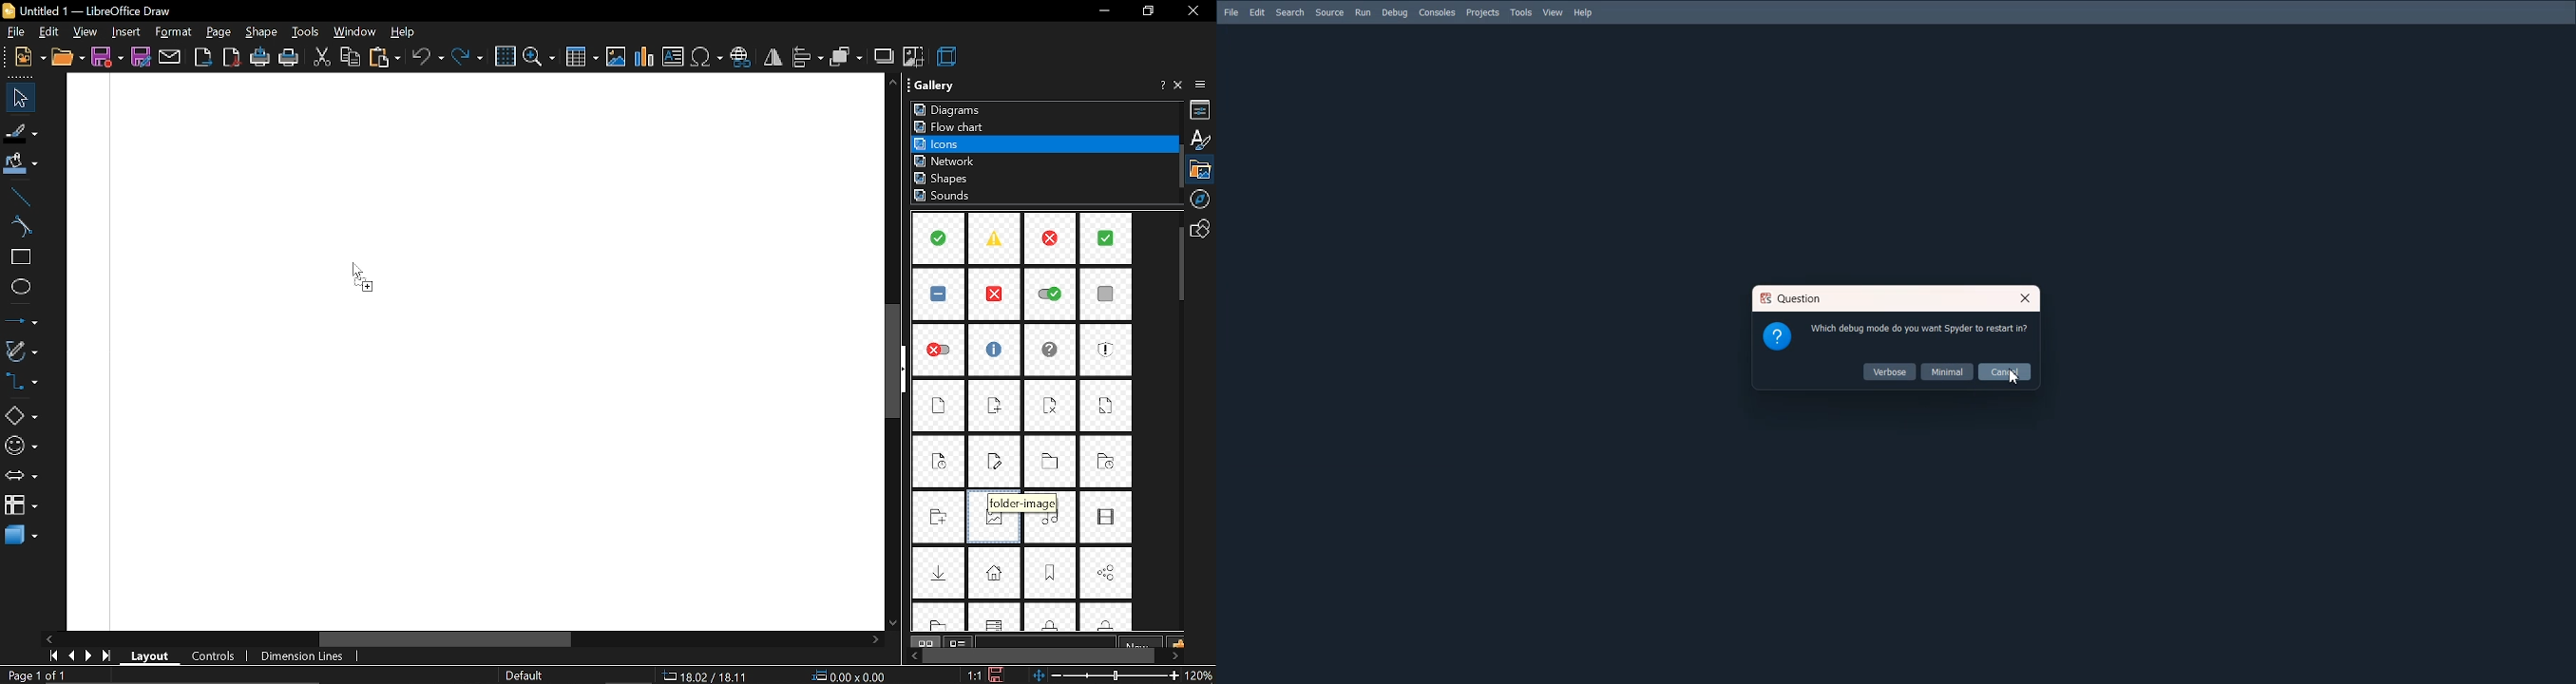  What do you see at coordinates (143, 57) in the screenshot?
I see `save as` at bounding box center [143, 57].